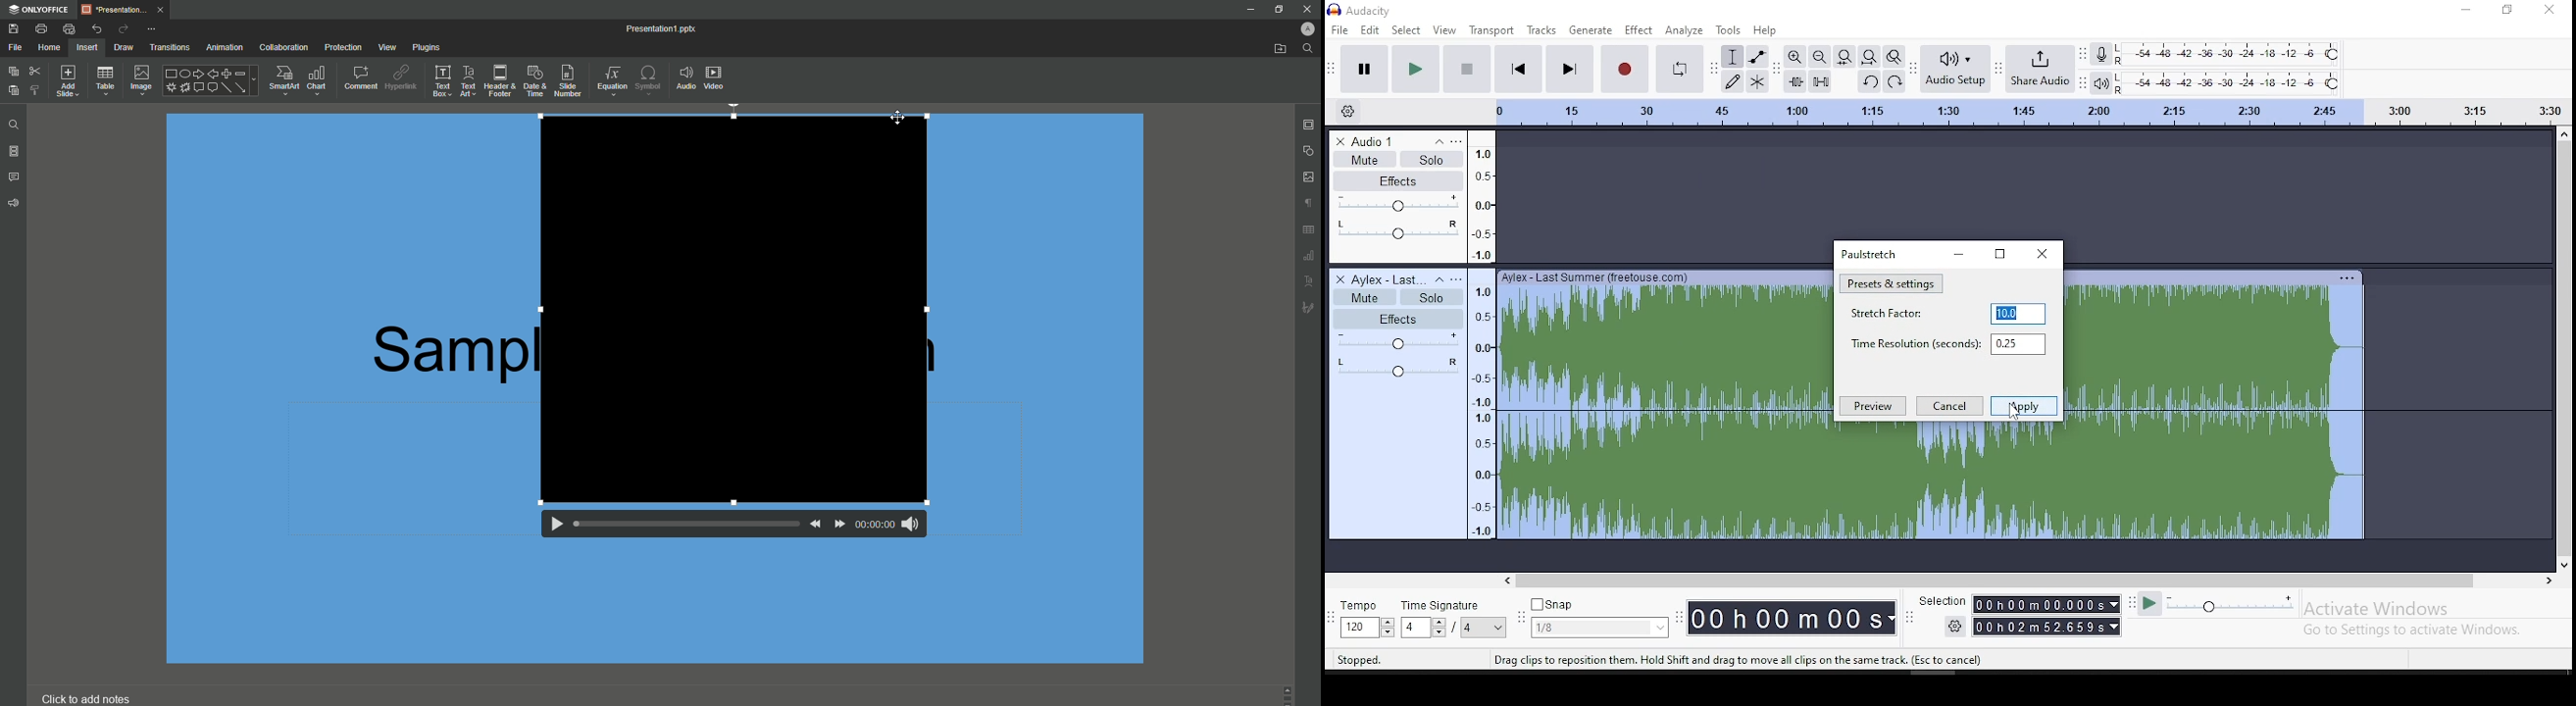  I want to click on Collaboration, so click(283, 47).